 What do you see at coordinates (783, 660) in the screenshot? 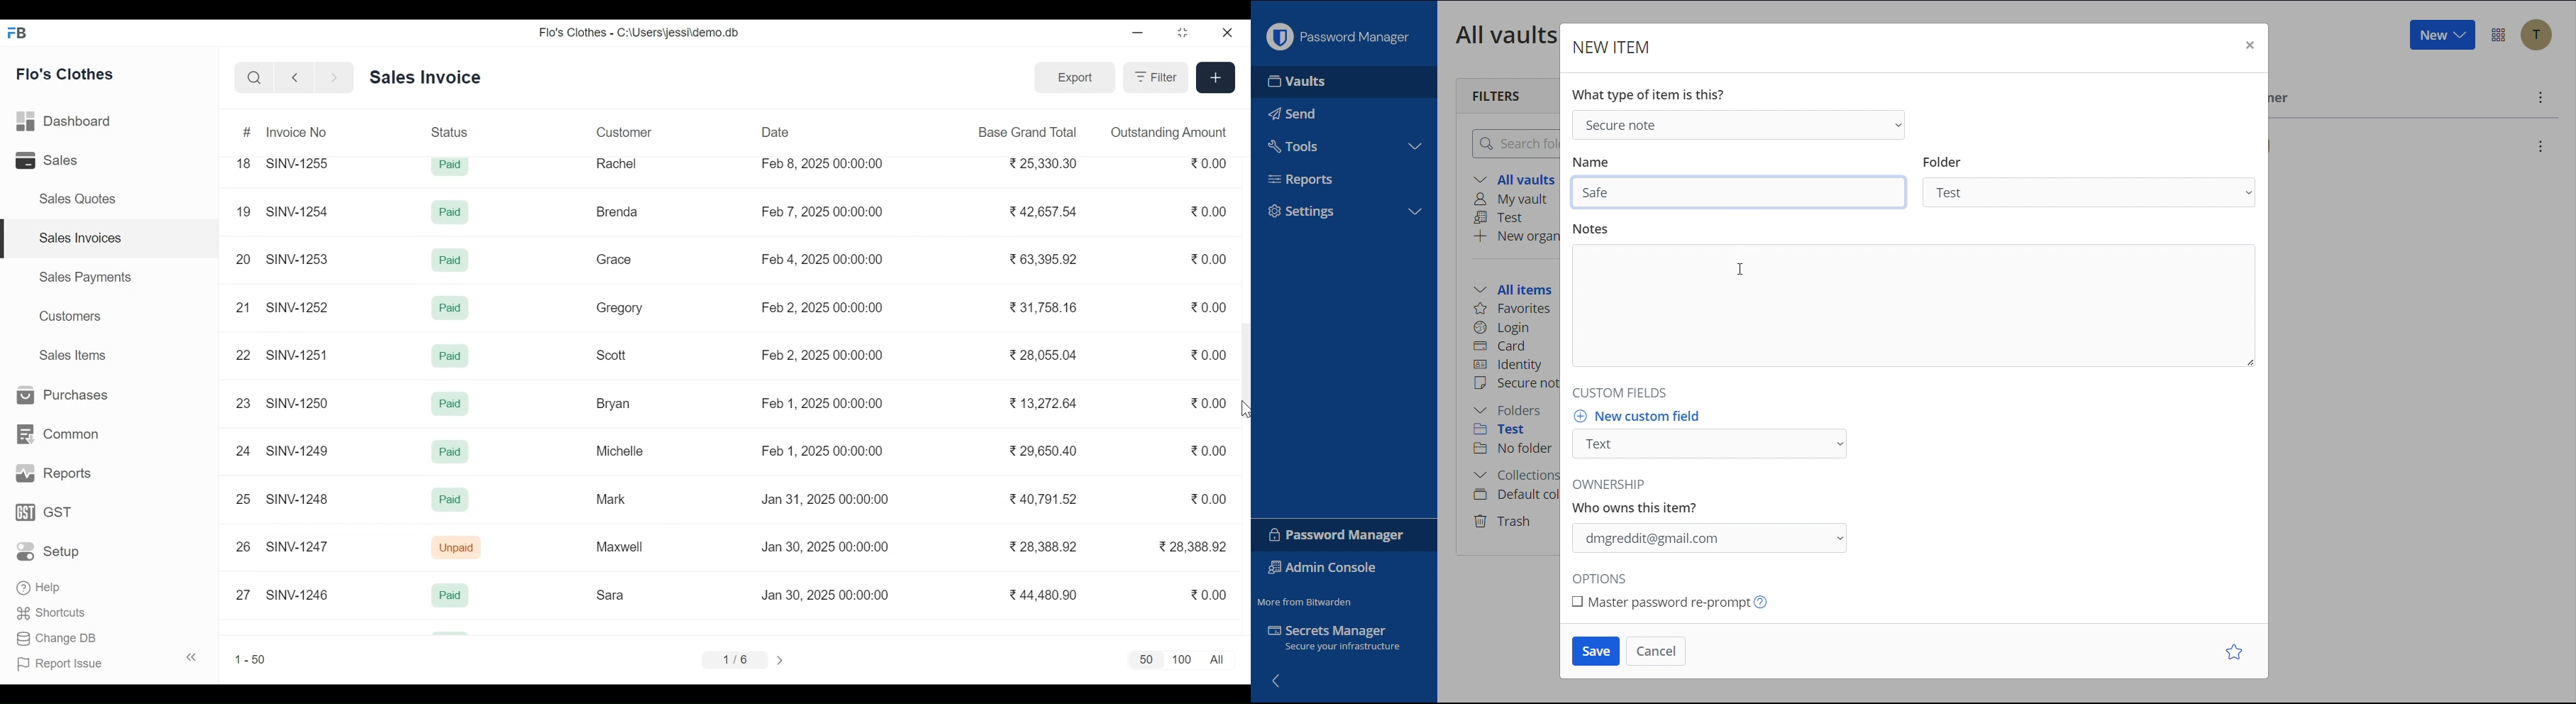
I see `Next` at bounding box center [783, 660].